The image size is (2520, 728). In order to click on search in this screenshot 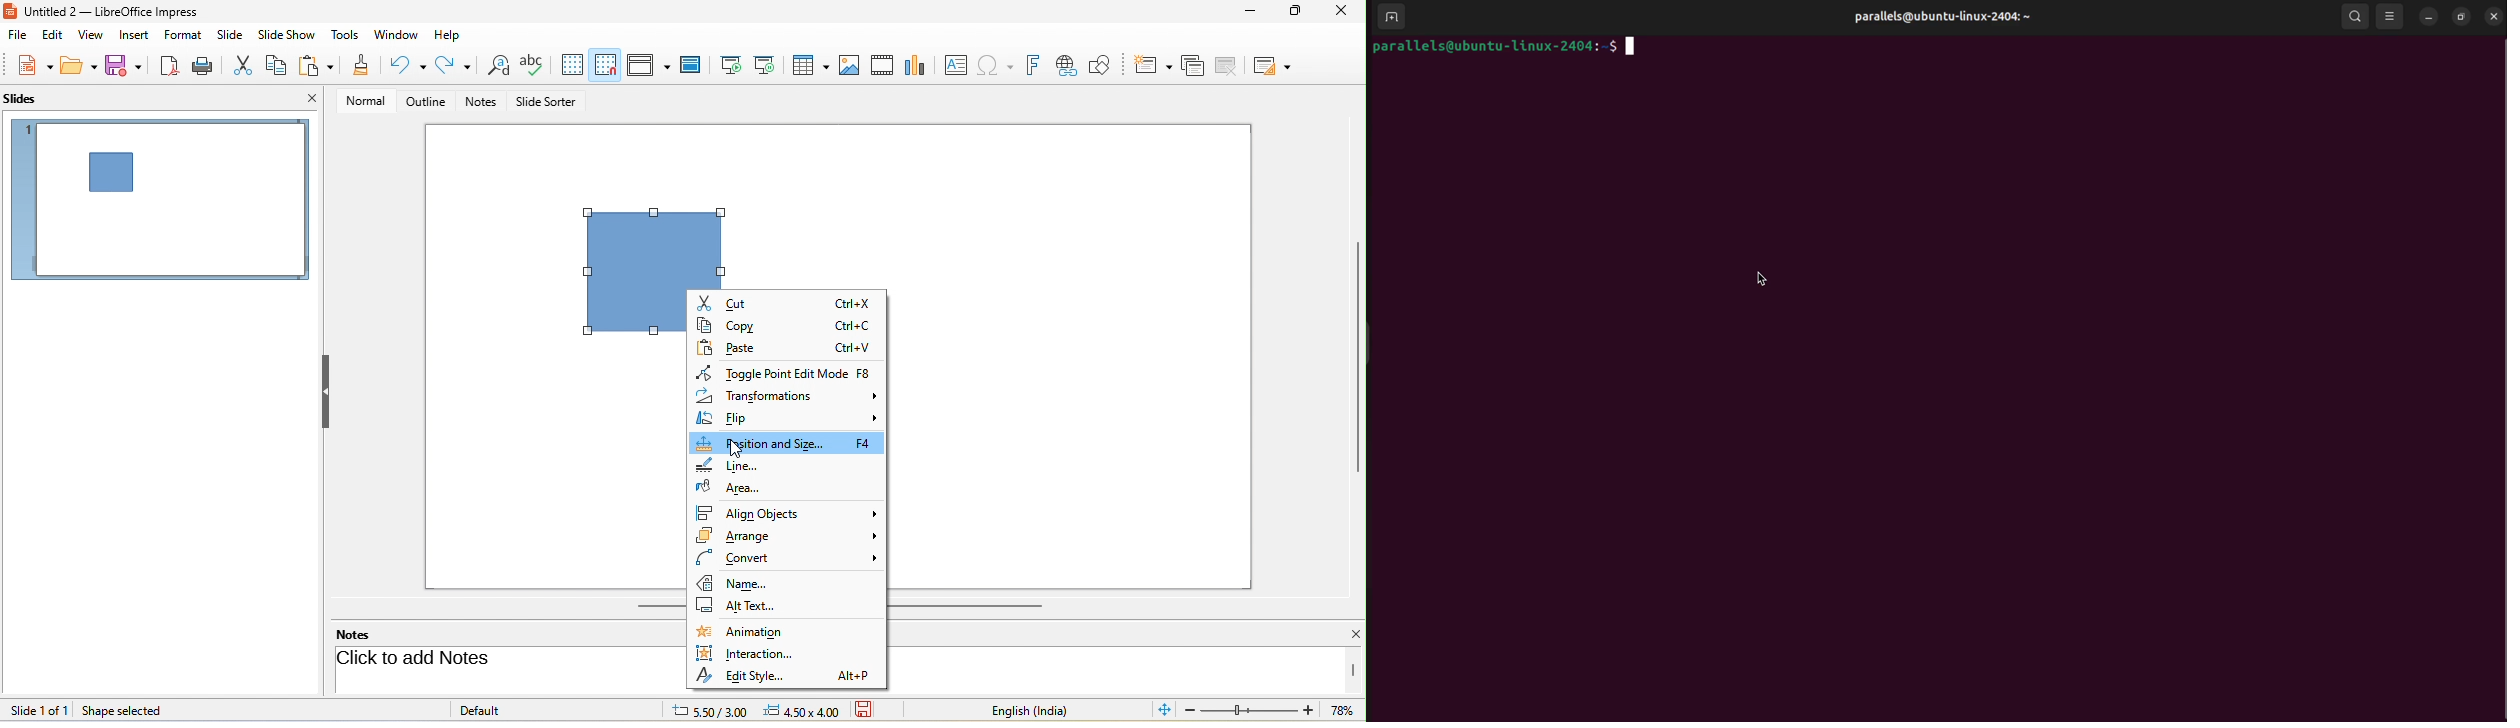, I will do `click(2357, 16)`.